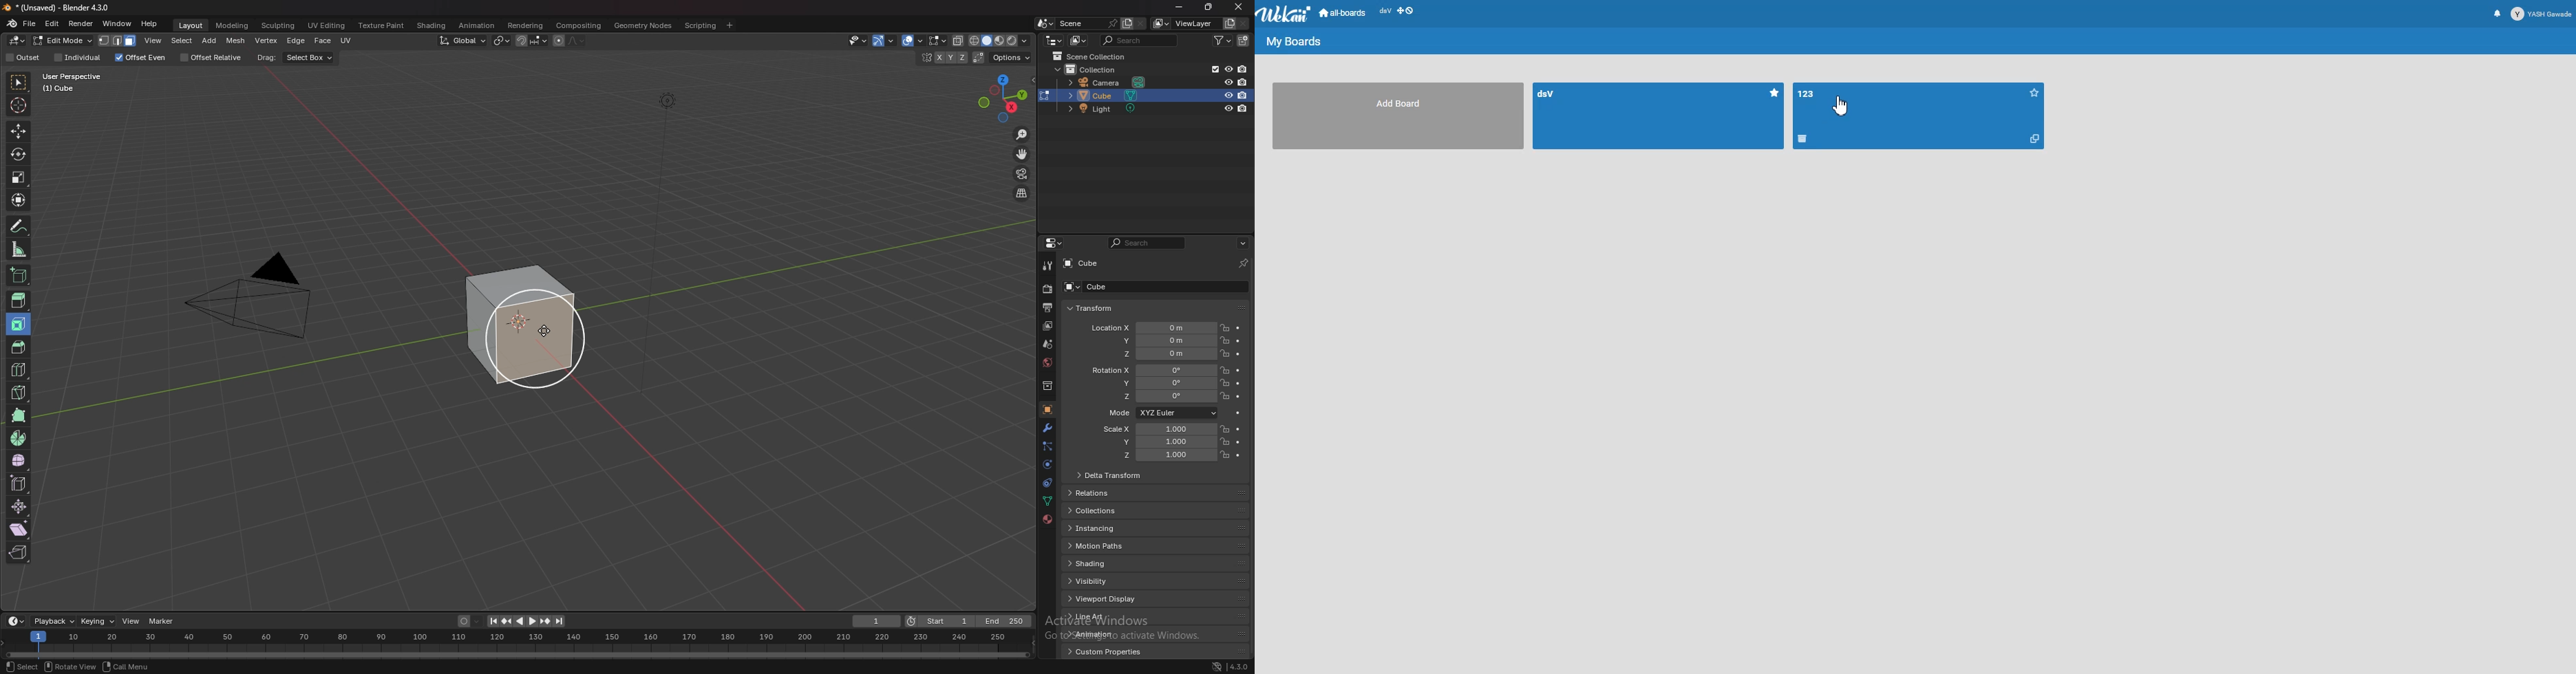  I want to click on vertex, so click(265, 40).